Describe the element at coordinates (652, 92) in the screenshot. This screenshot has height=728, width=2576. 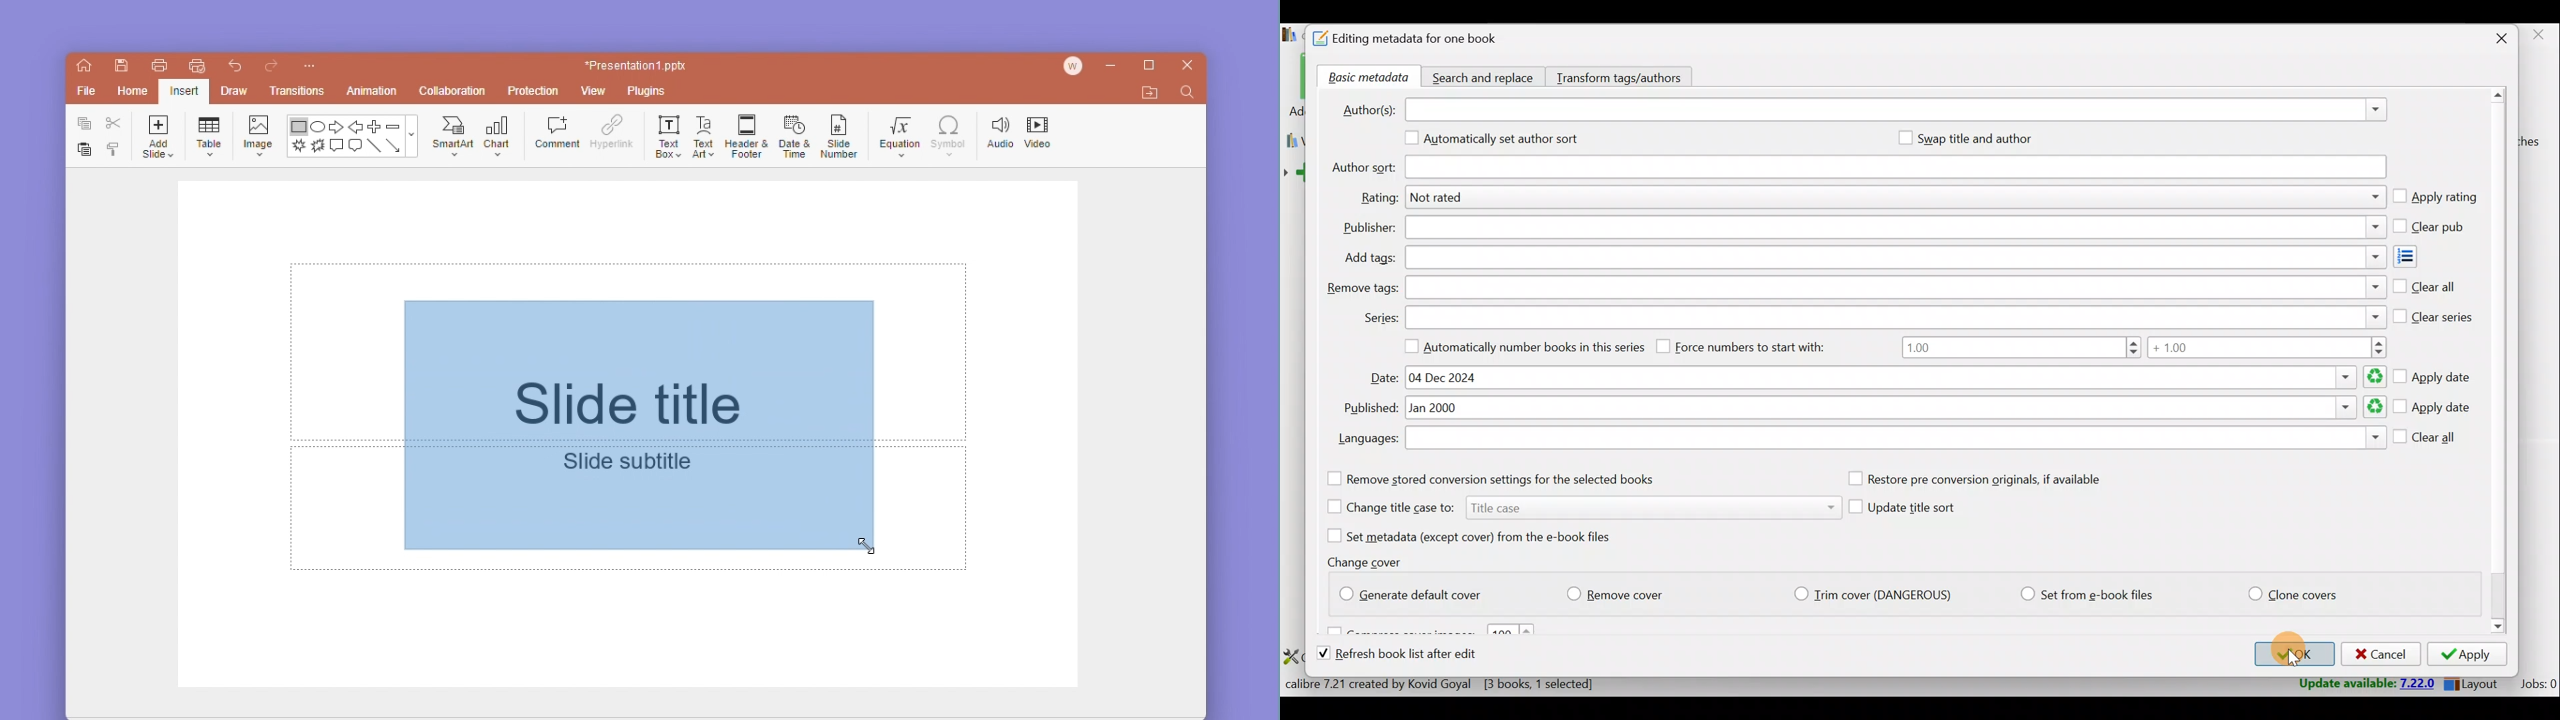
I see `plugins` at that location.